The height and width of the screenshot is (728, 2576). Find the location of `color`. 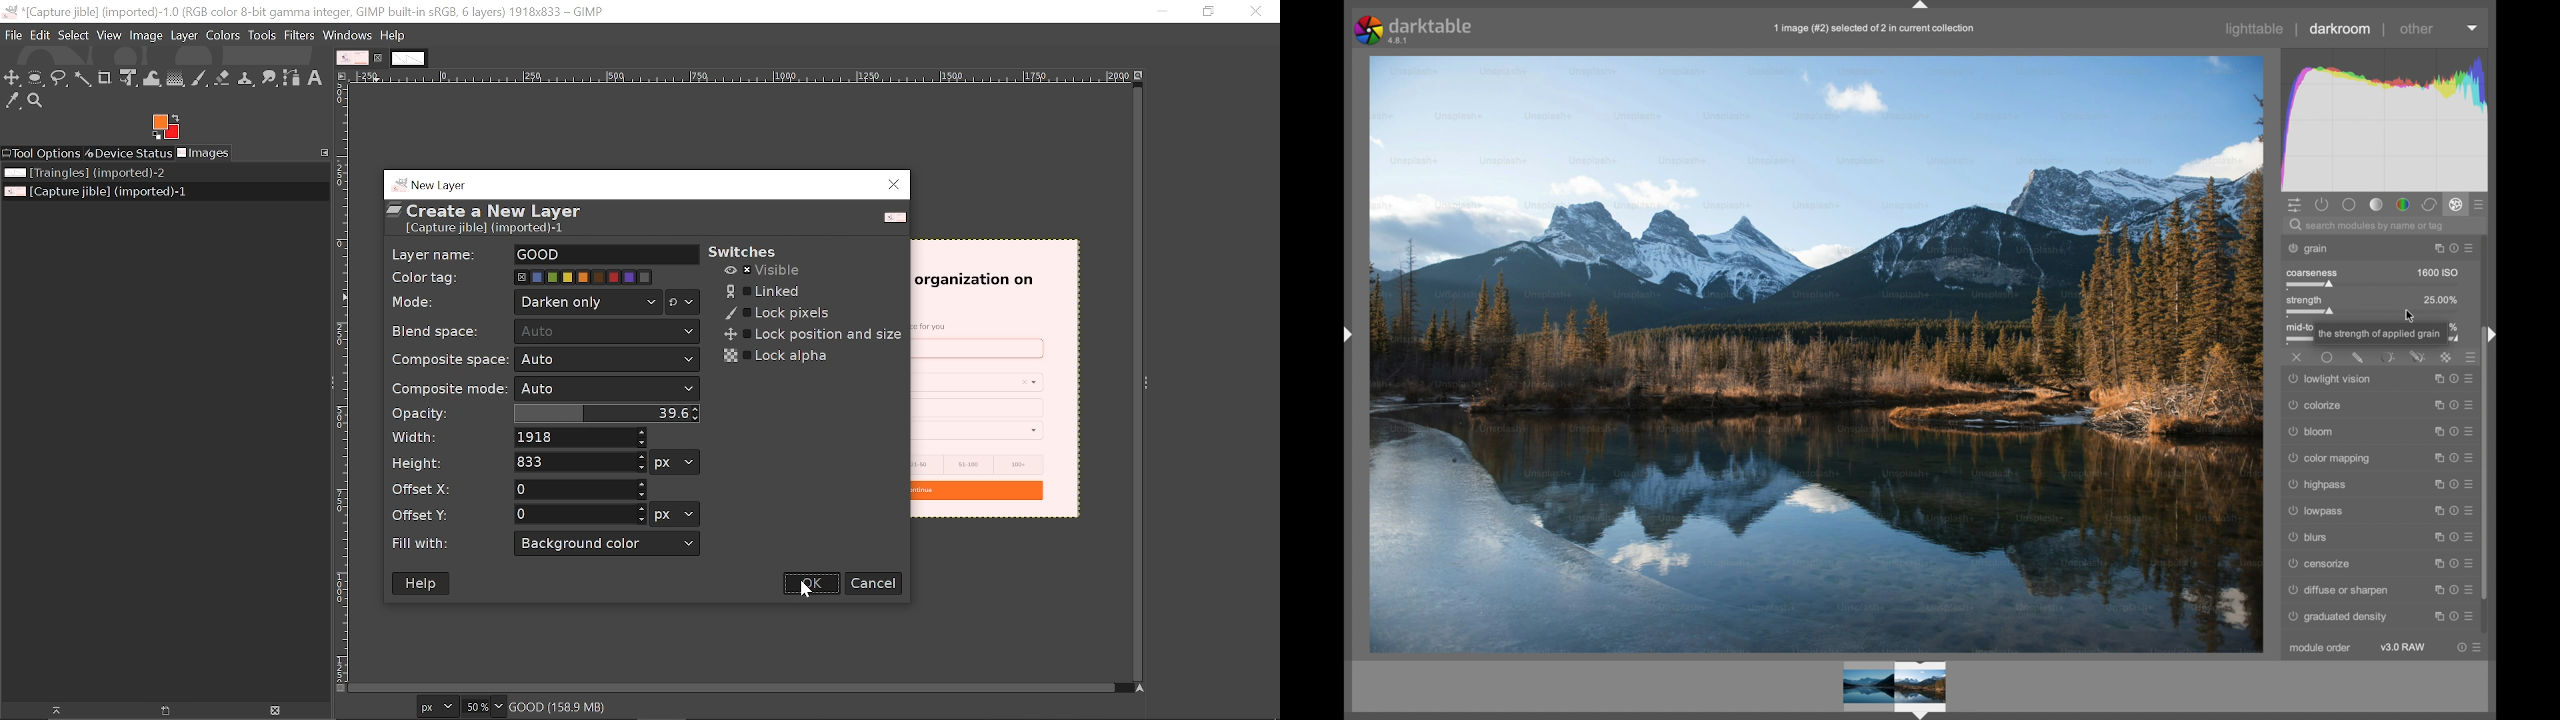

color is located at coordinates (2403, 205).